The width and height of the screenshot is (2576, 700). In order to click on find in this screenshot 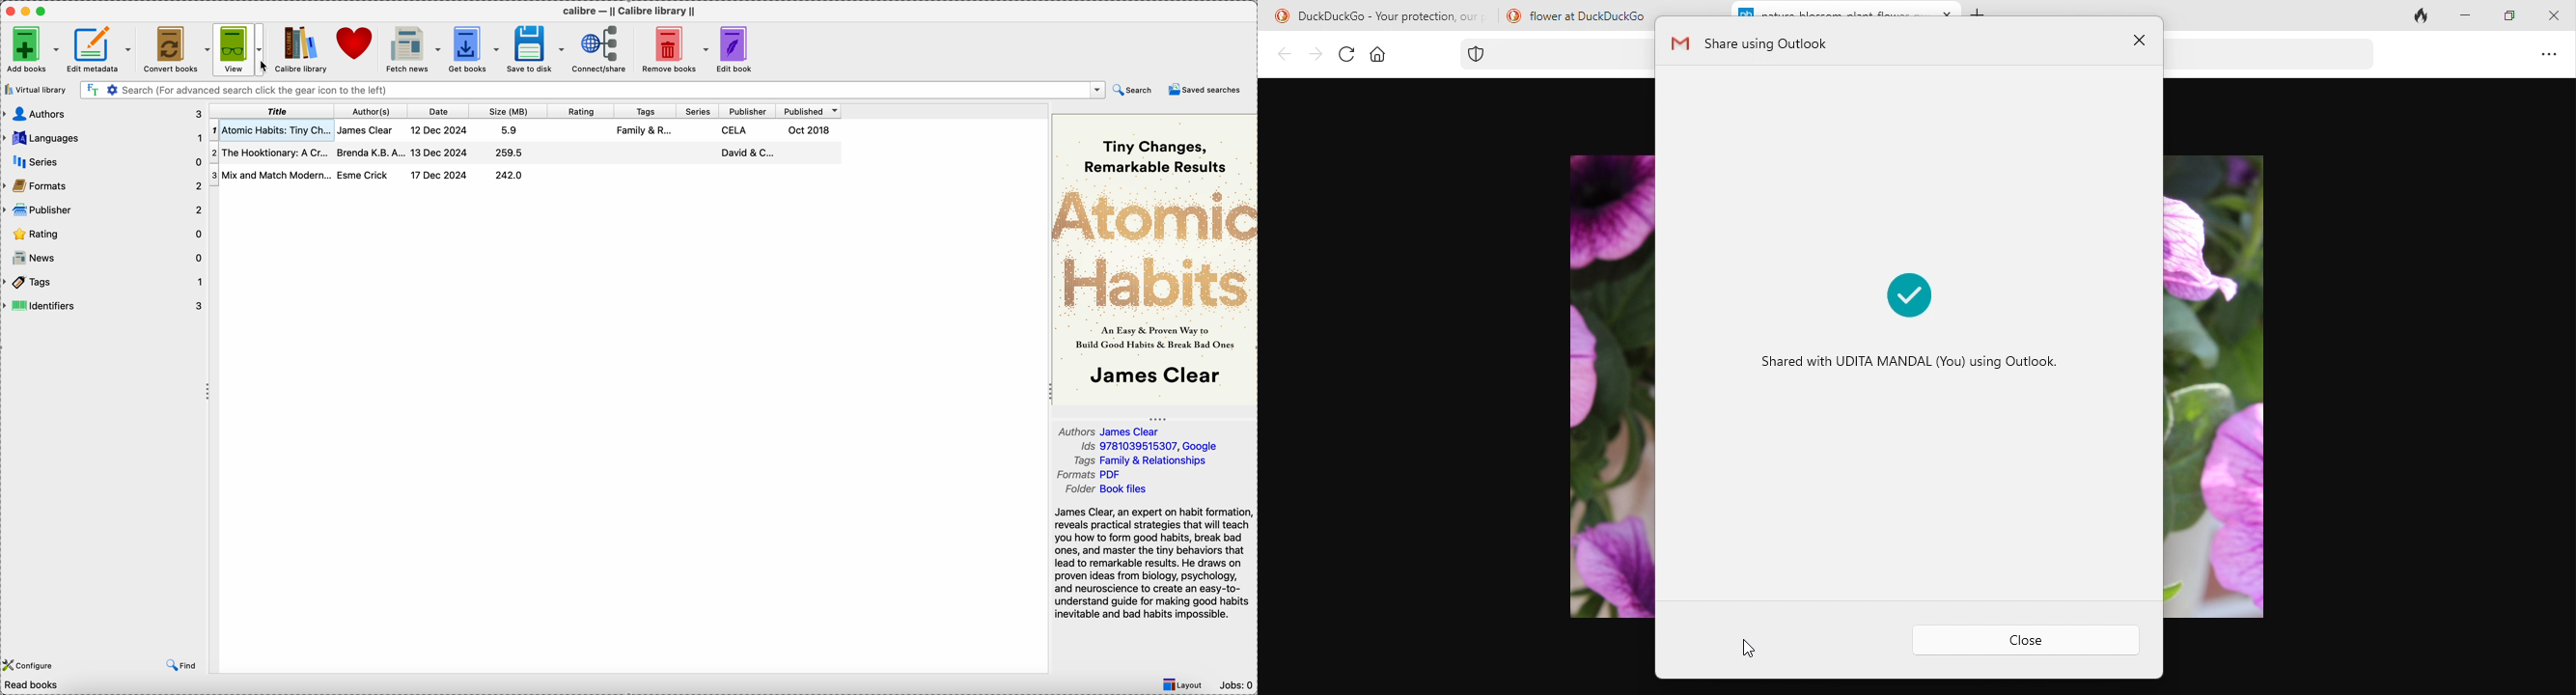, I will do `click(179, 664)`.